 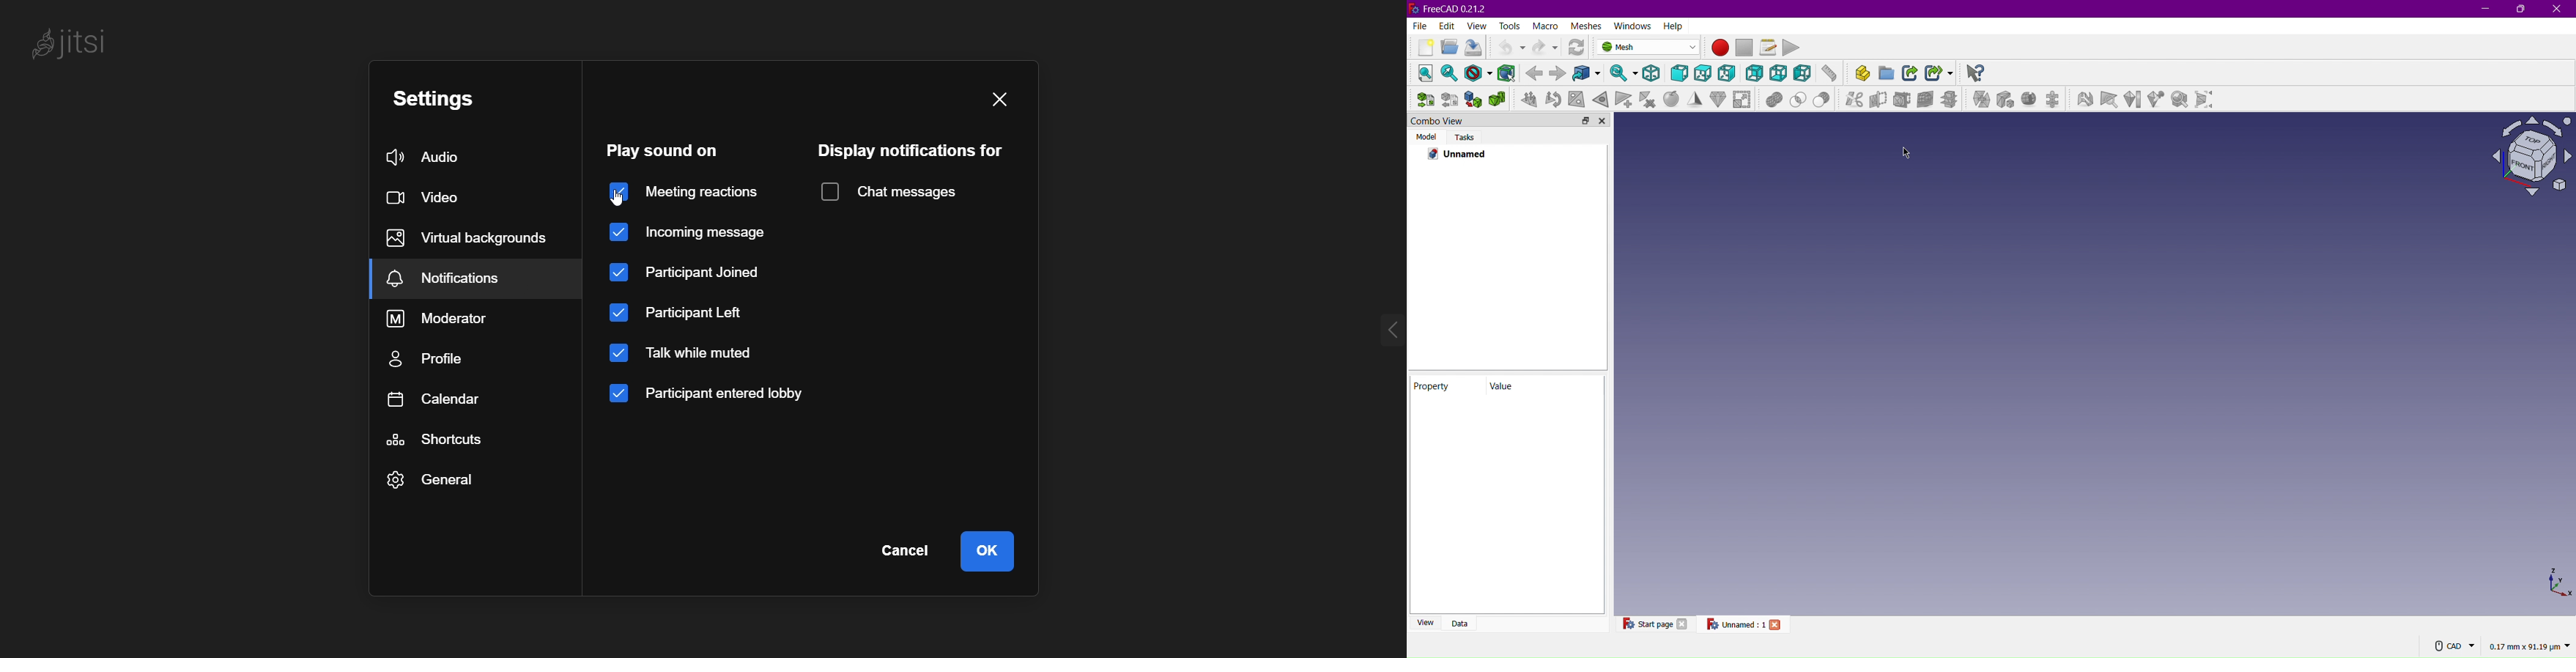 What do you see at coordinates (1780, 74) in the screenshot?
I see `Bottom` at bounding box center [1780, 74].